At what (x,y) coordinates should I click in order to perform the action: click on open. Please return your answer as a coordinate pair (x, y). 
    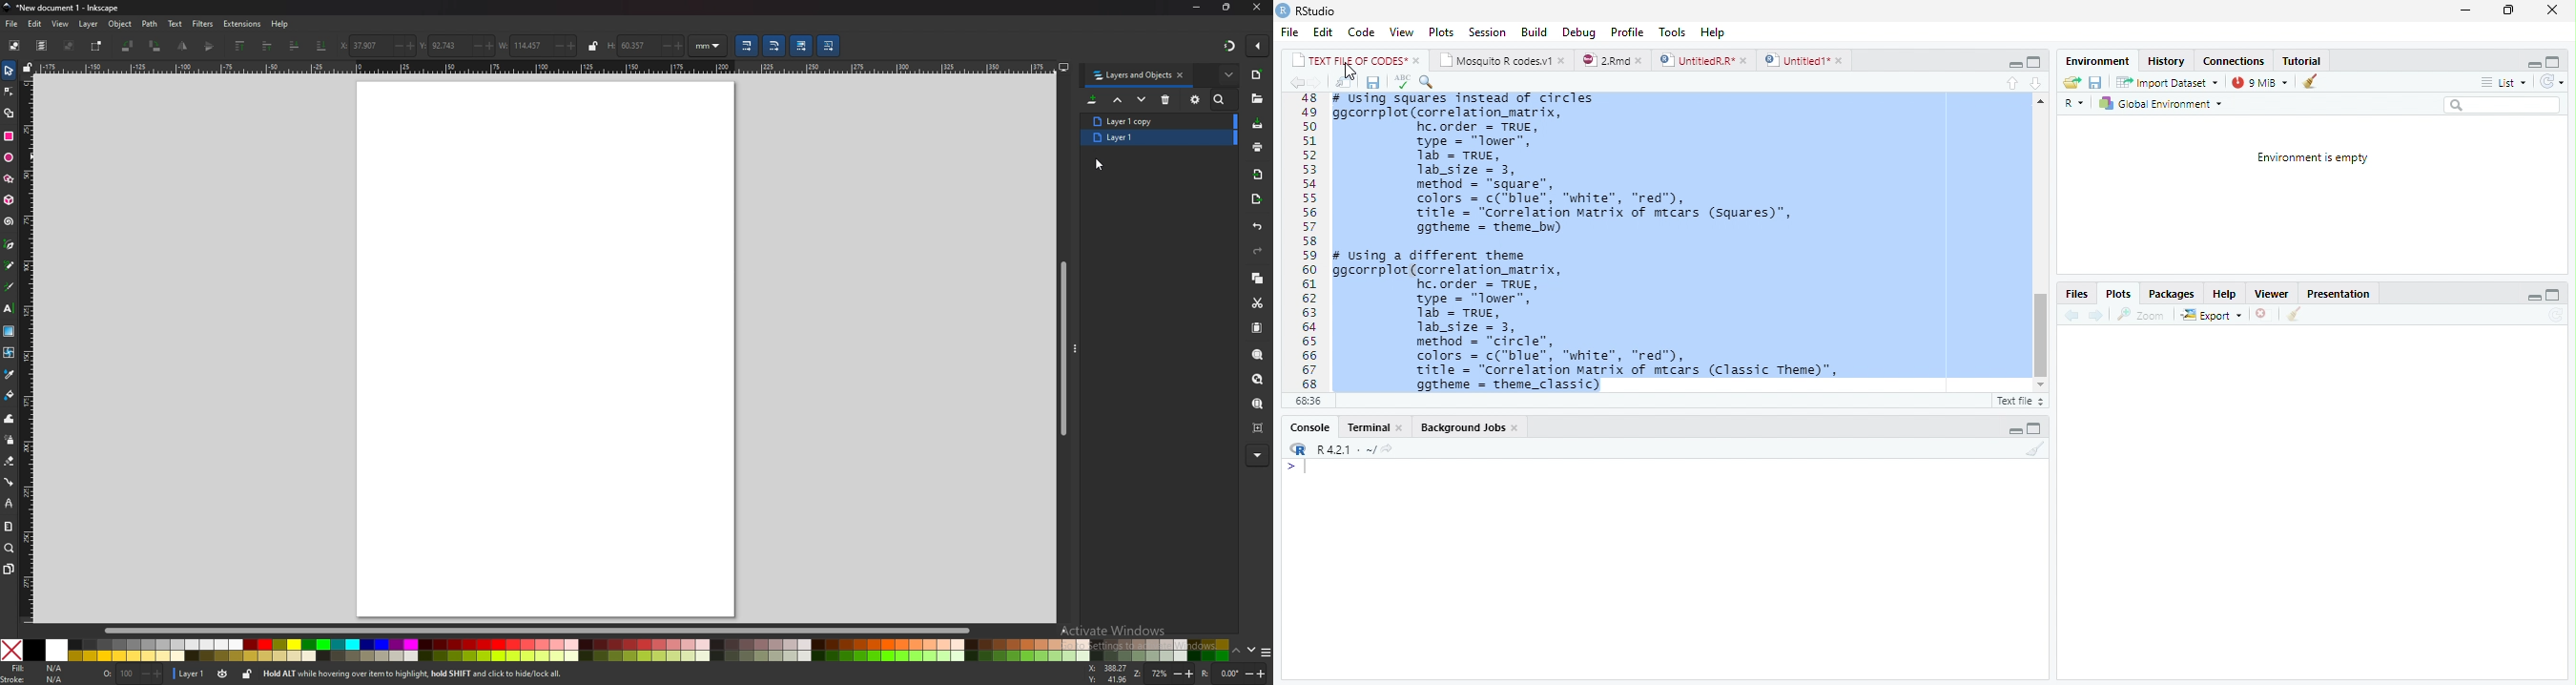
    Looking at the image, I should click on (1257, 99).